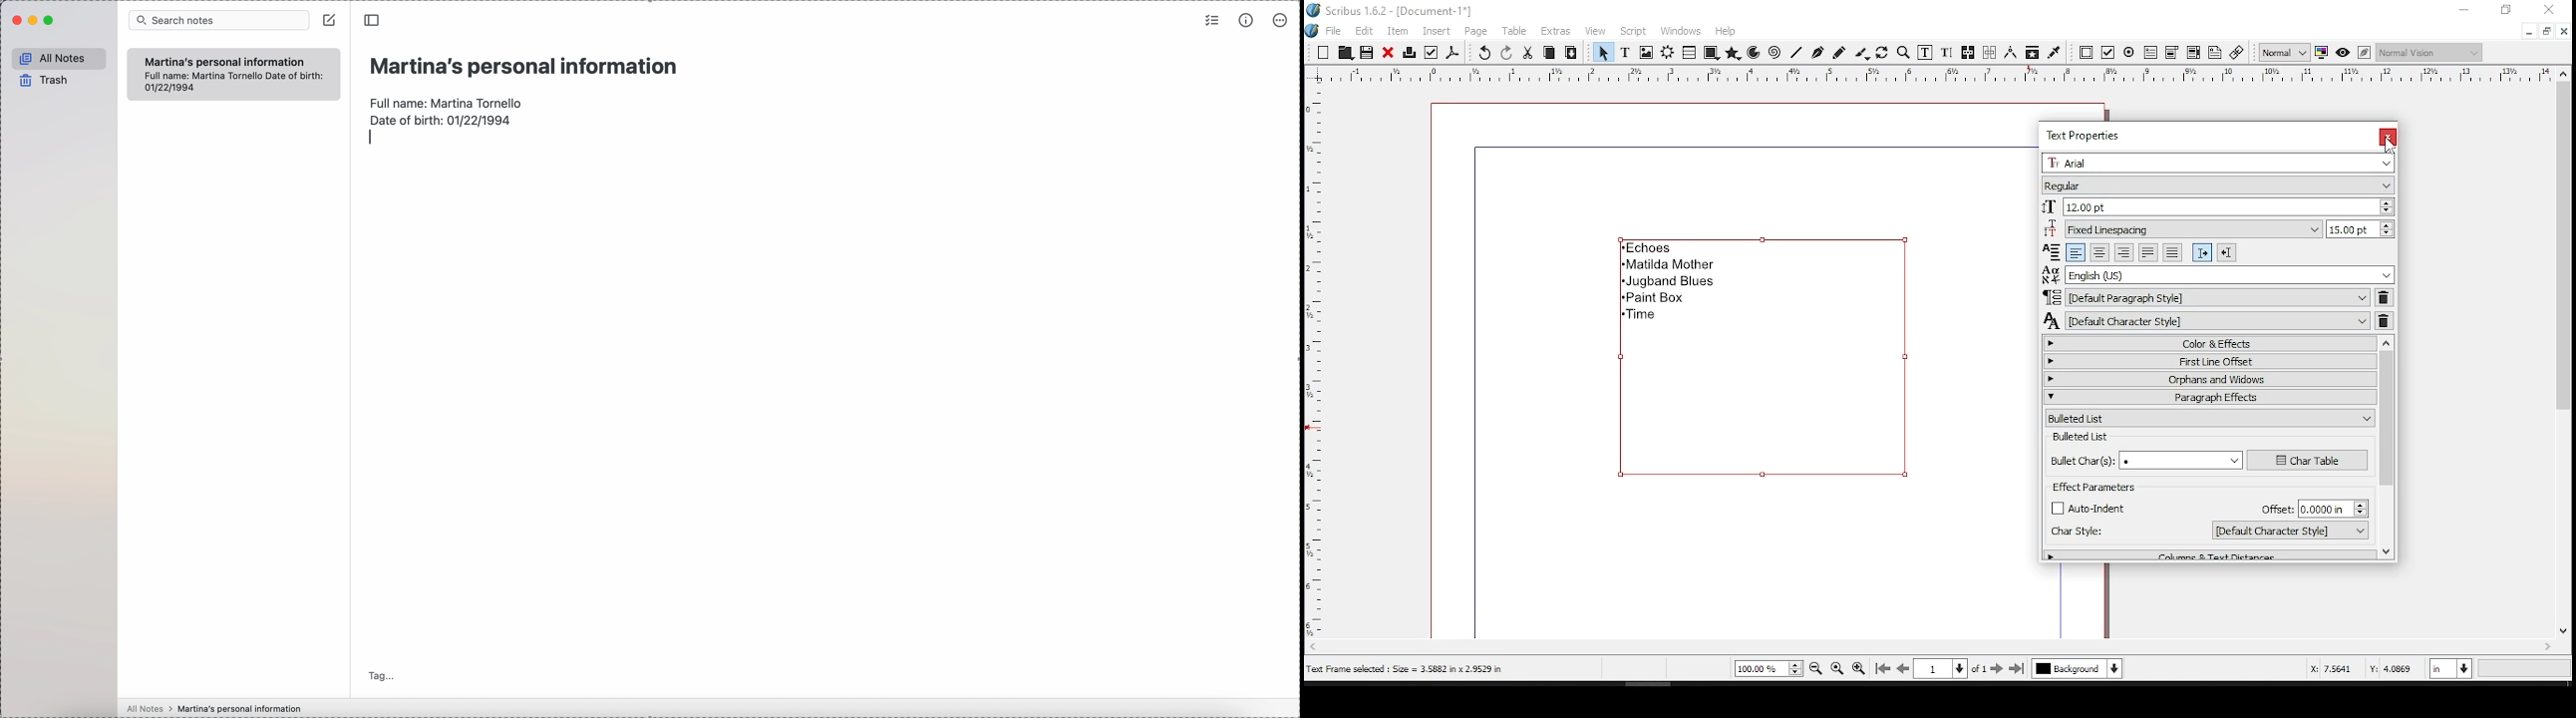 The image size is (2576, 728). What do you see at coordinates (2147, 252) in the screenshot?
I see `align text justified` at bounding box center [2147, 252].